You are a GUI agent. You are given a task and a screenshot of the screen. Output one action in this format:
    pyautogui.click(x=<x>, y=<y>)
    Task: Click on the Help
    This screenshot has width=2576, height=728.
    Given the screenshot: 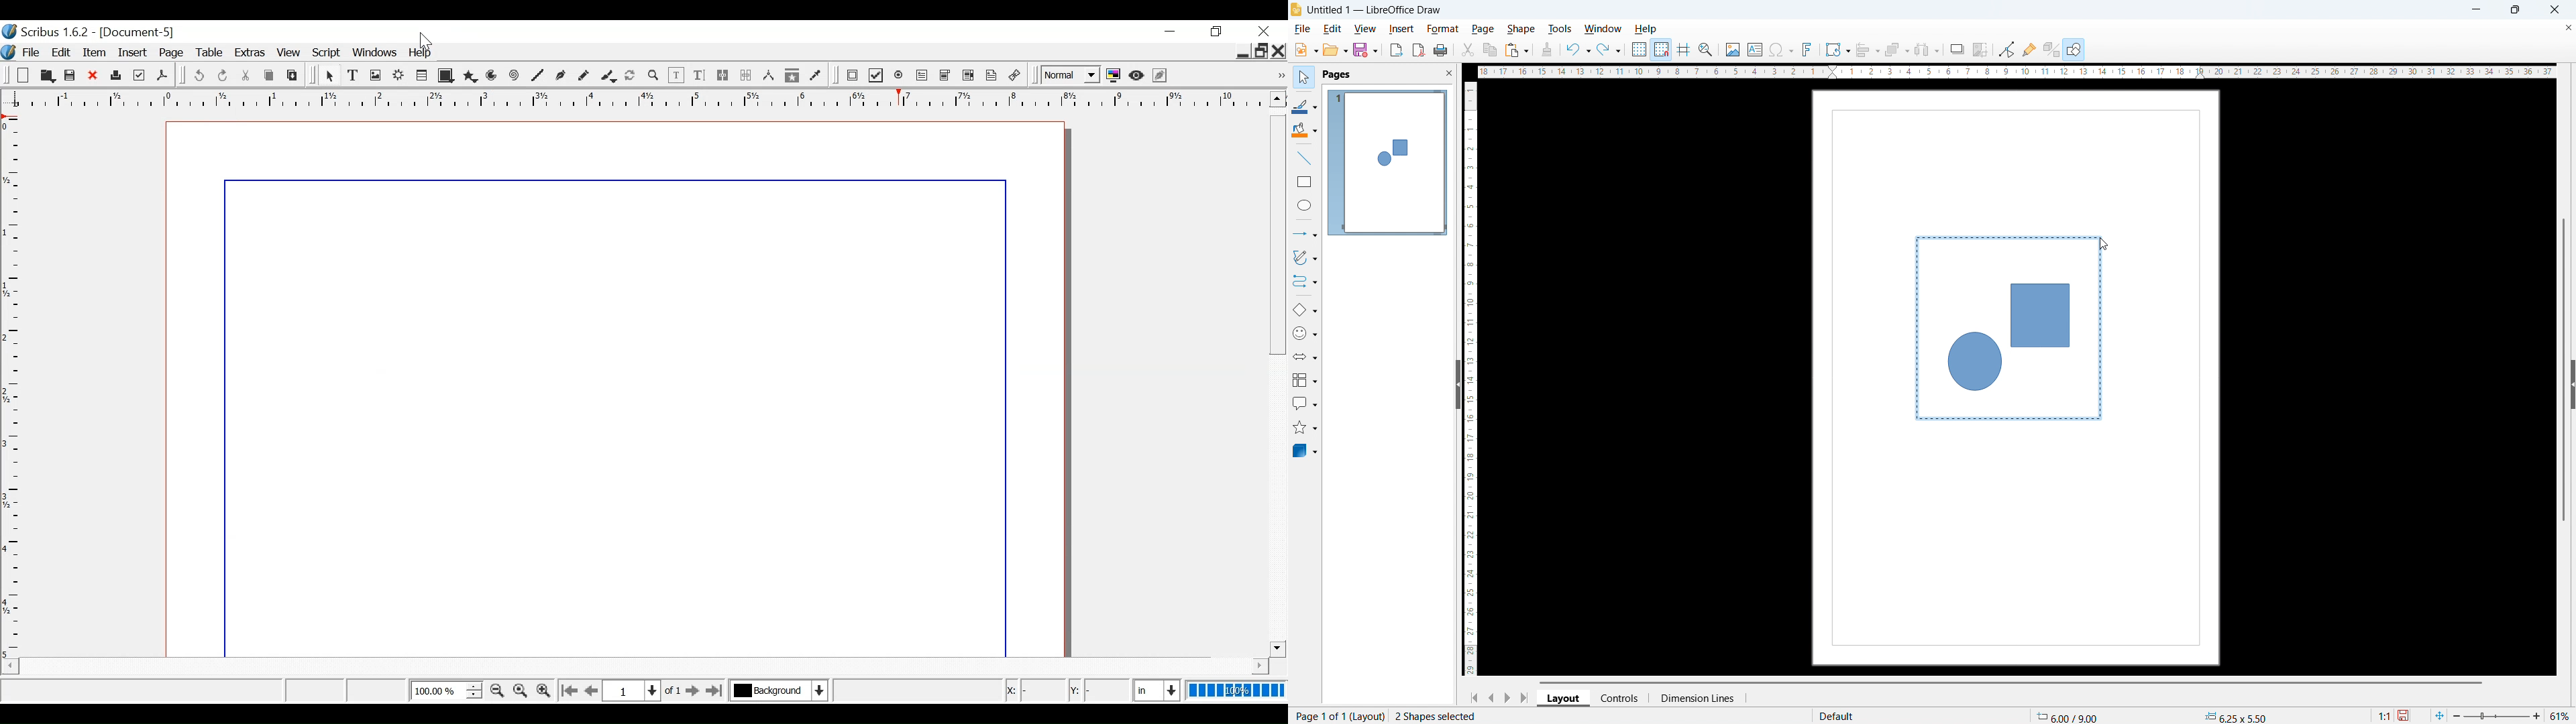 What is the action you would take?
    pyautogui.click(x=422, y=54)
    